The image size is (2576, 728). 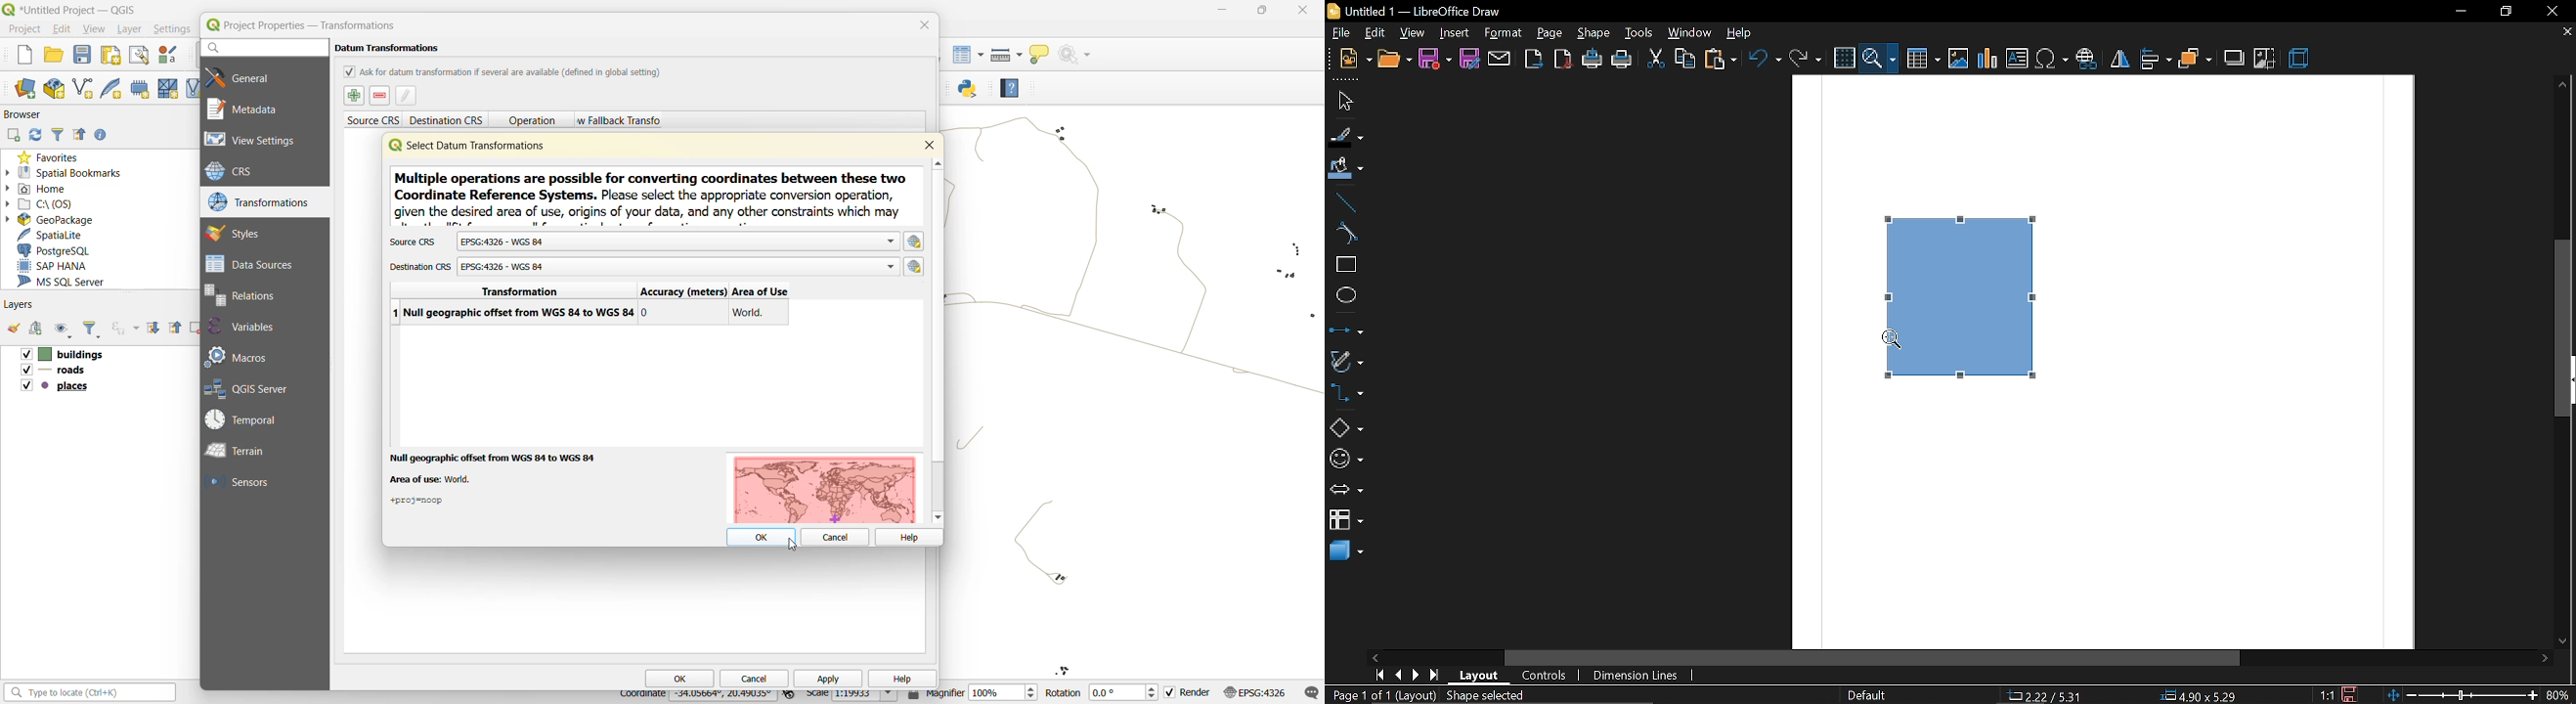 I want to click on print layout, so click(x=112, y=55).